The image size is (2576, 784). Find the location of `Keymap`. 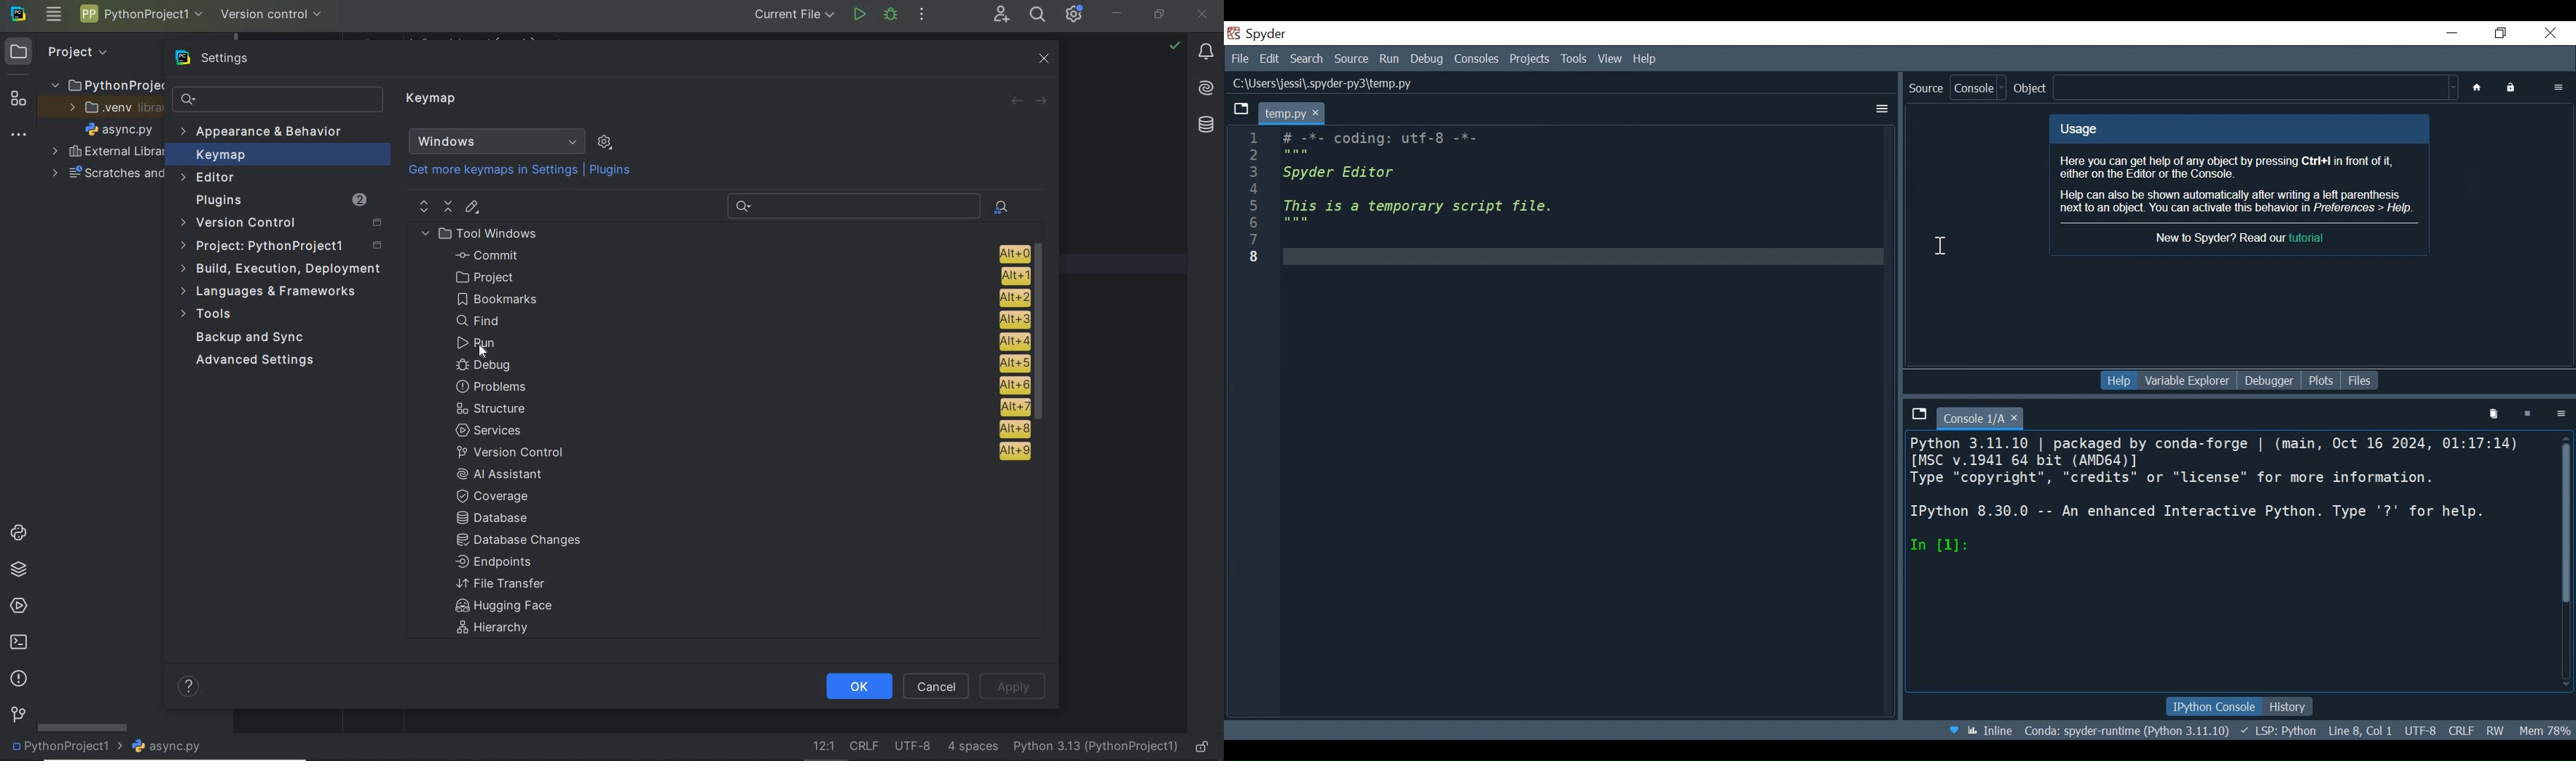

Keymap is located at coordinates (433, 101).